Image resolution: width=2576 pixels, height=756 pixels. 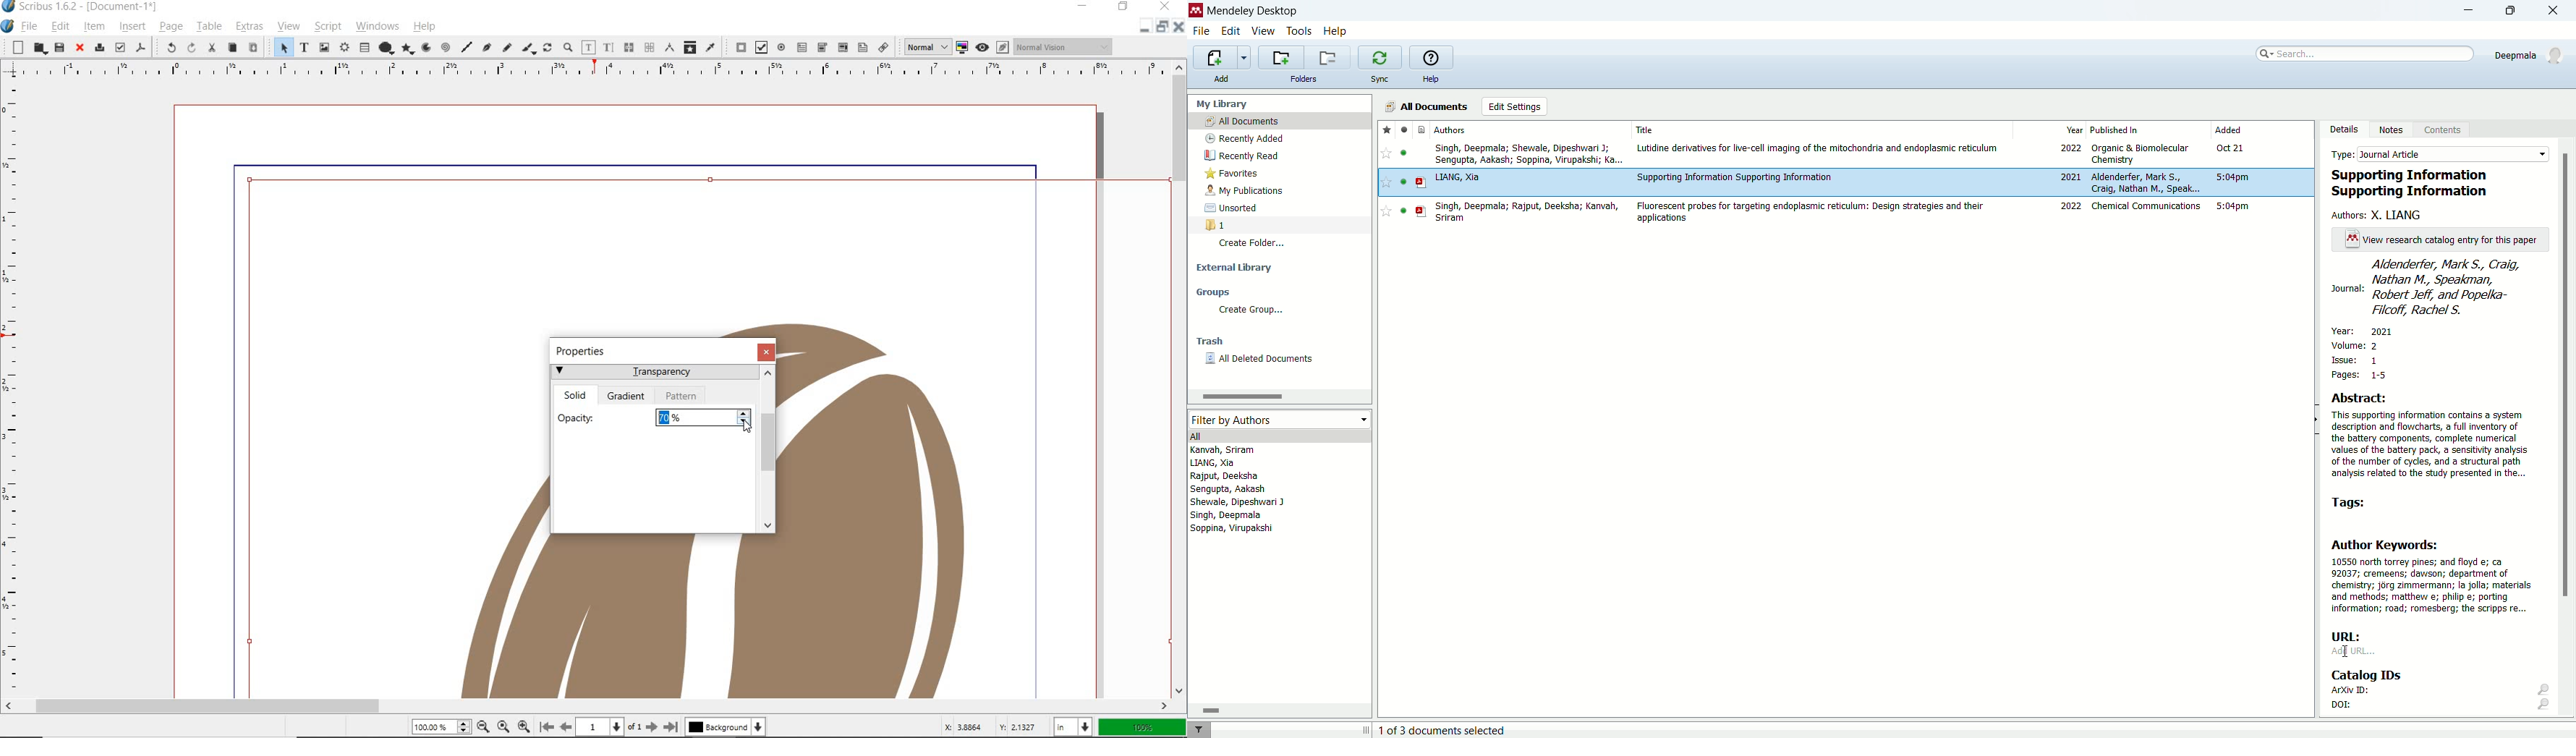 What do you see at coordinates (32, 25) in the screenshot?
I see `file` at bounding box center [32, 25].